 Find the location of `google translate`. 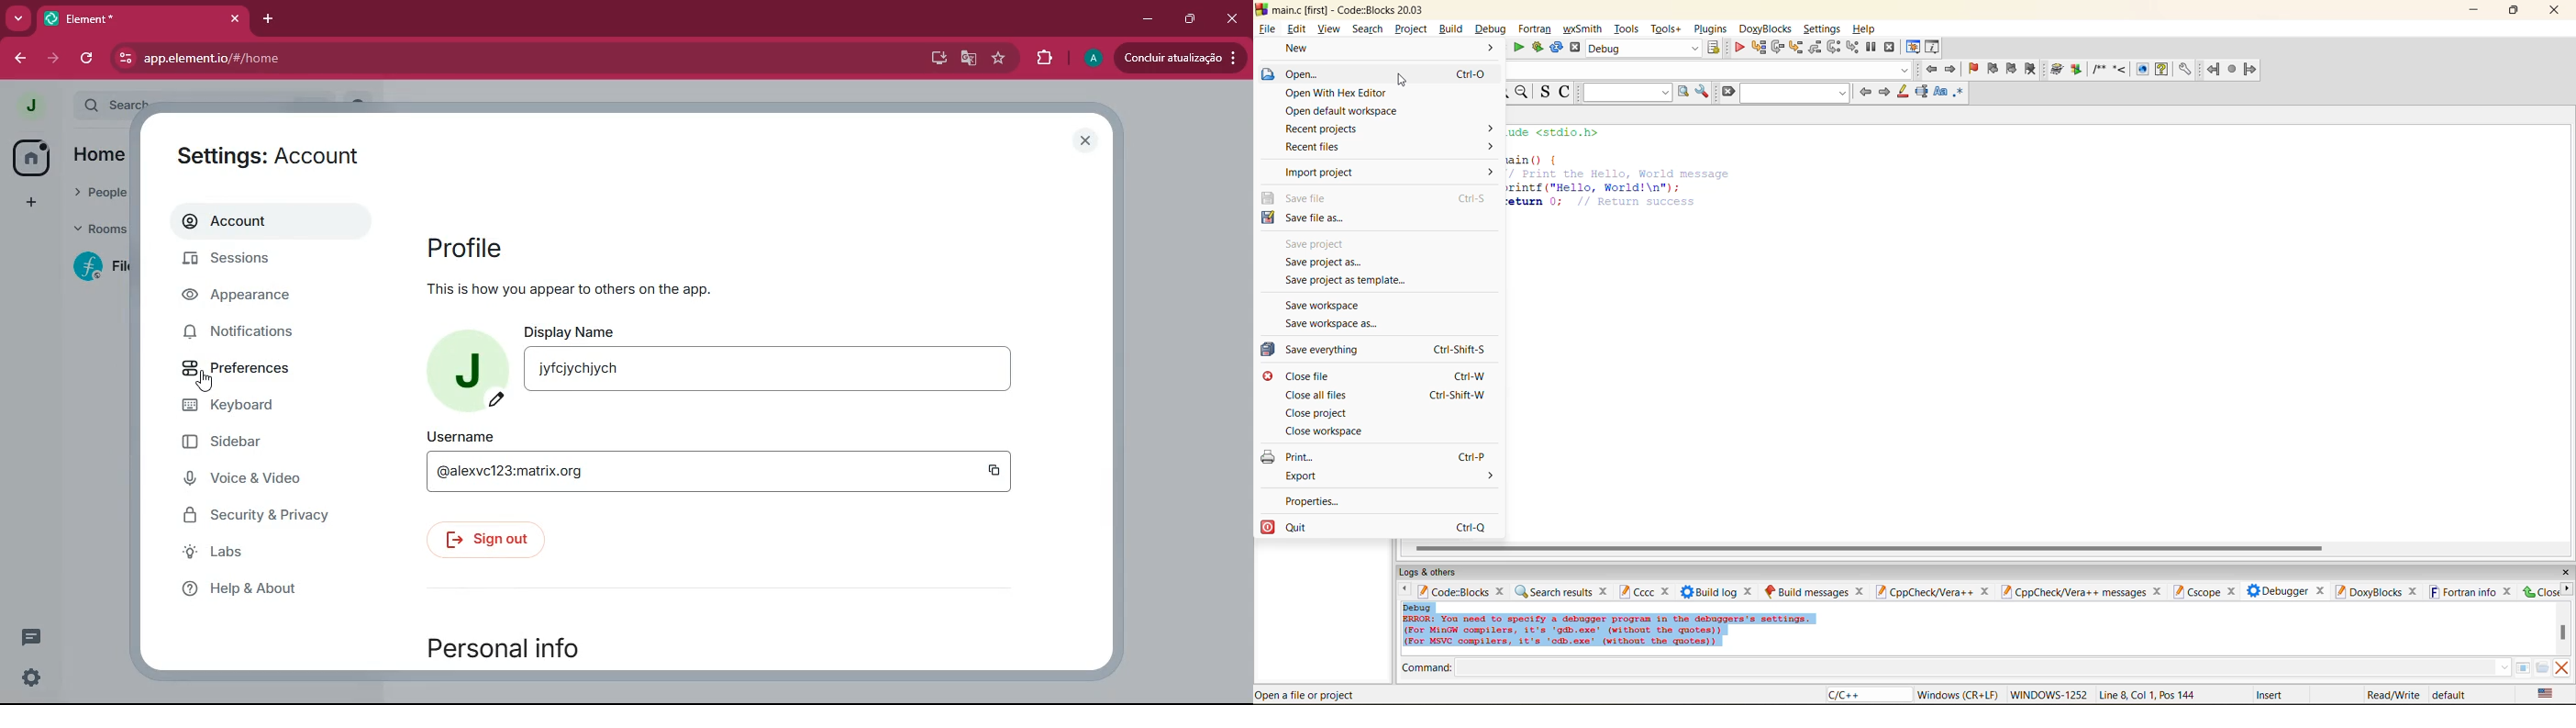

google translate is located at coordinates (969, 59).